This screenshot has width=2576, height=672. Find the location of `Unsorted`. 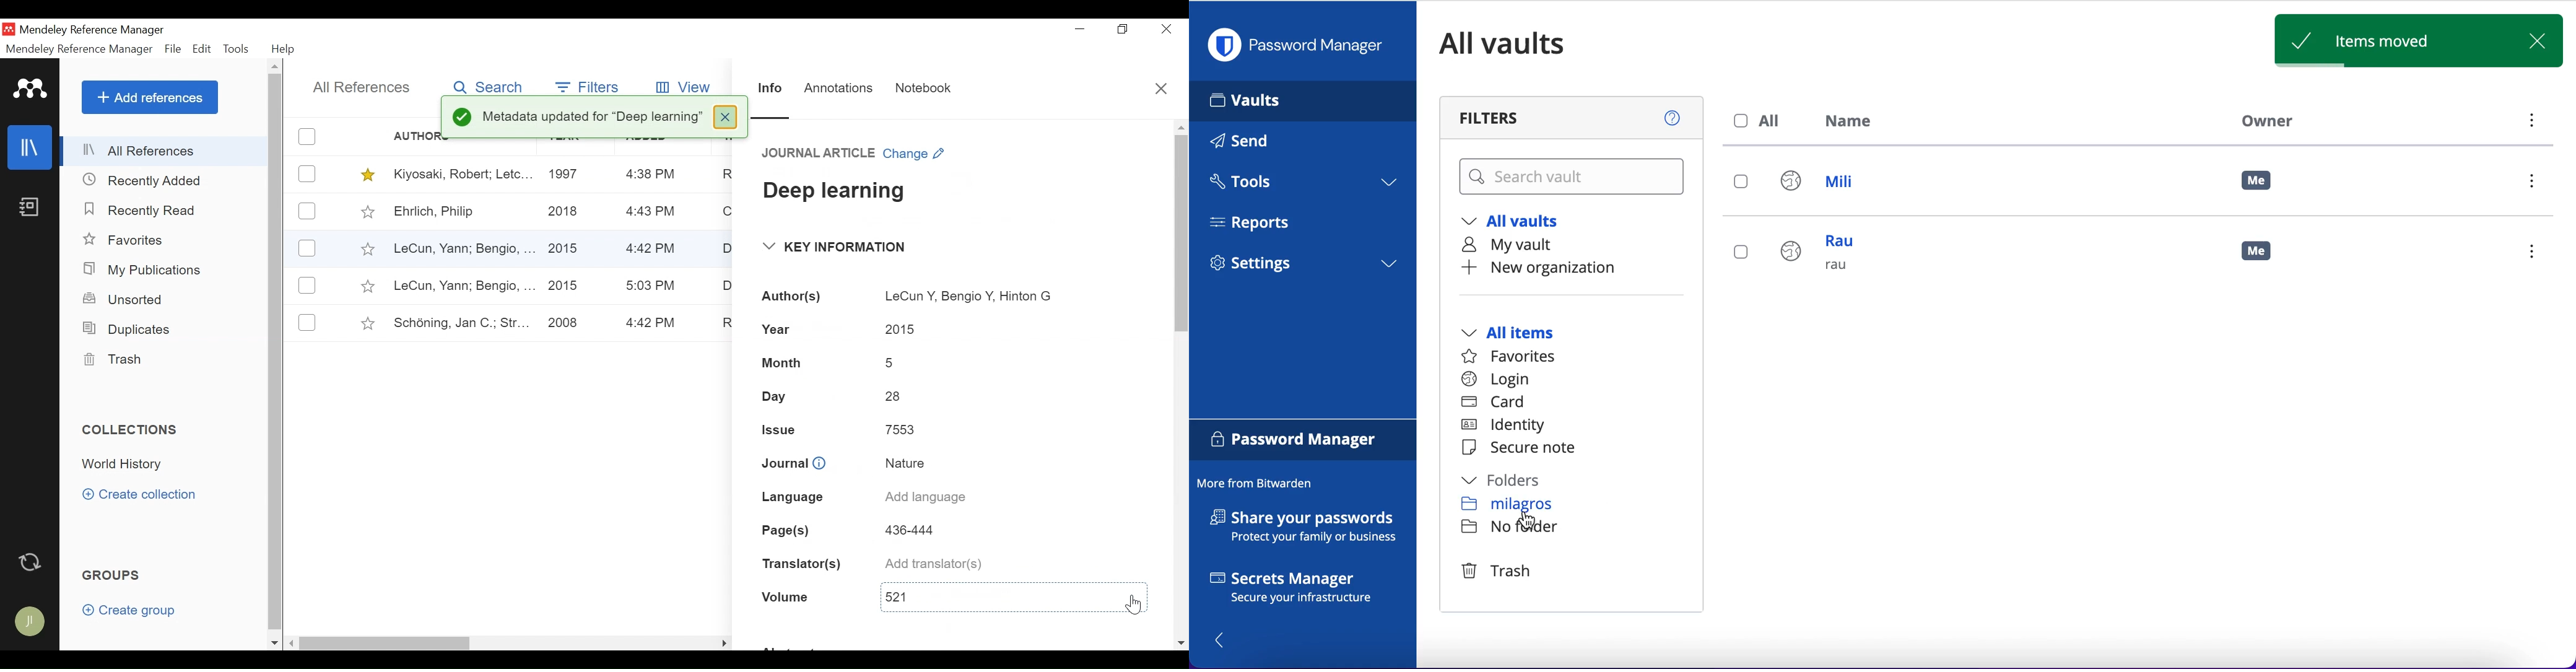

Unsorted is located at coordinates (124, 299).